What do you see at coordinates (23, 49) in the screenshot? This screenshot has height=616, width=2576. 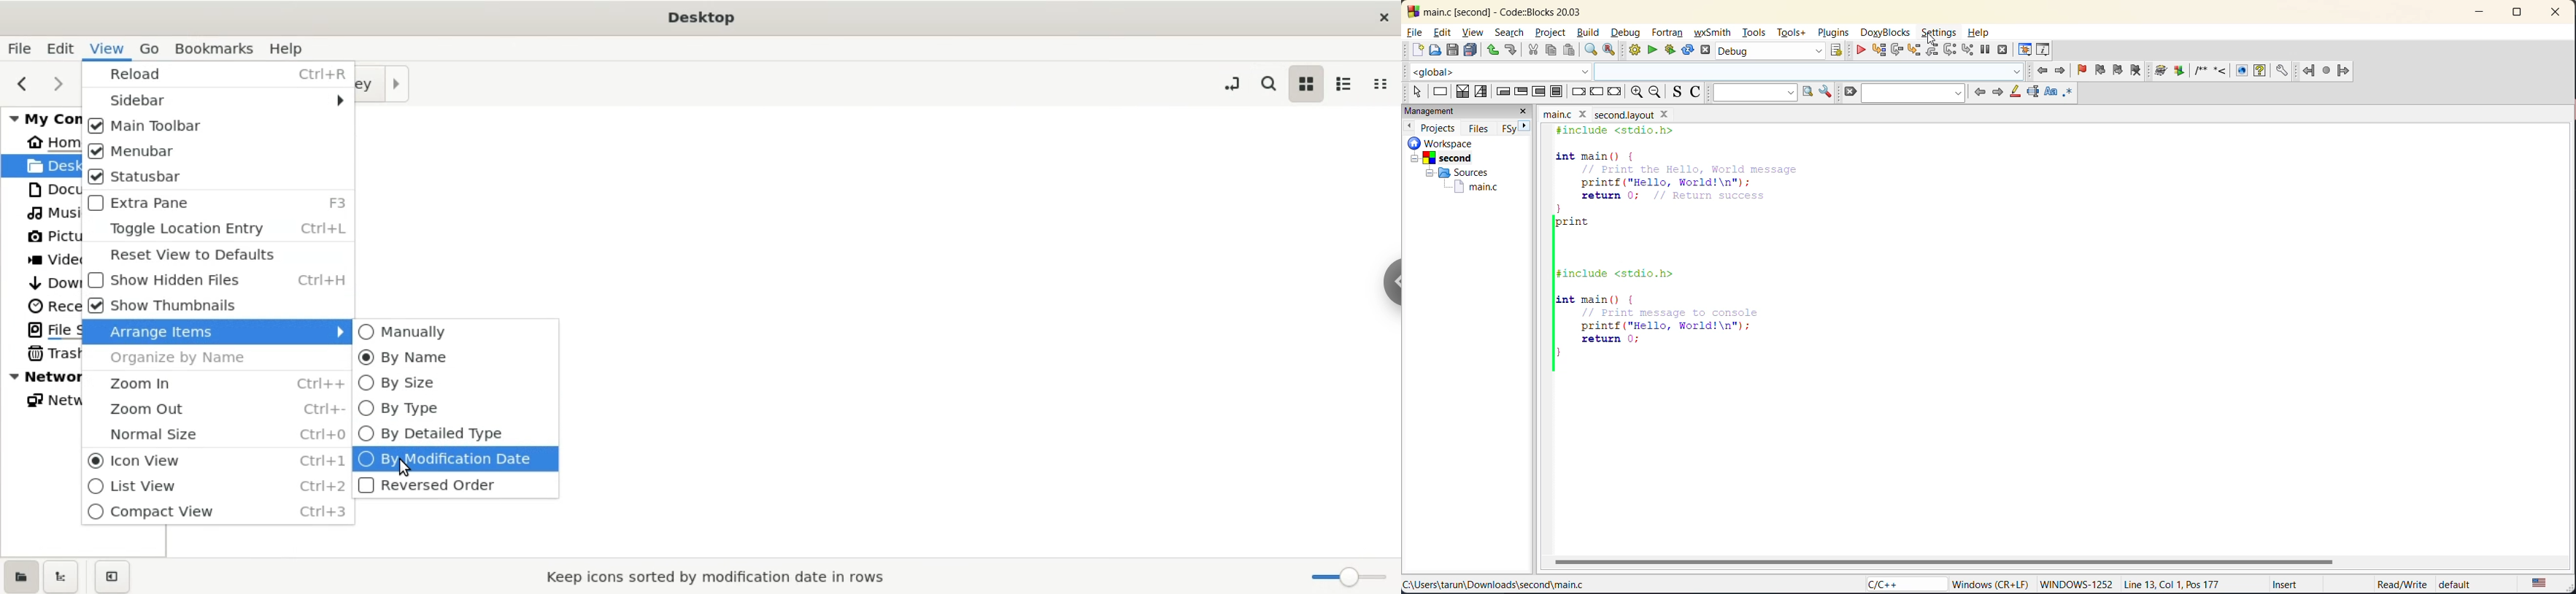 I see `file` at bounding box center [23, 49].